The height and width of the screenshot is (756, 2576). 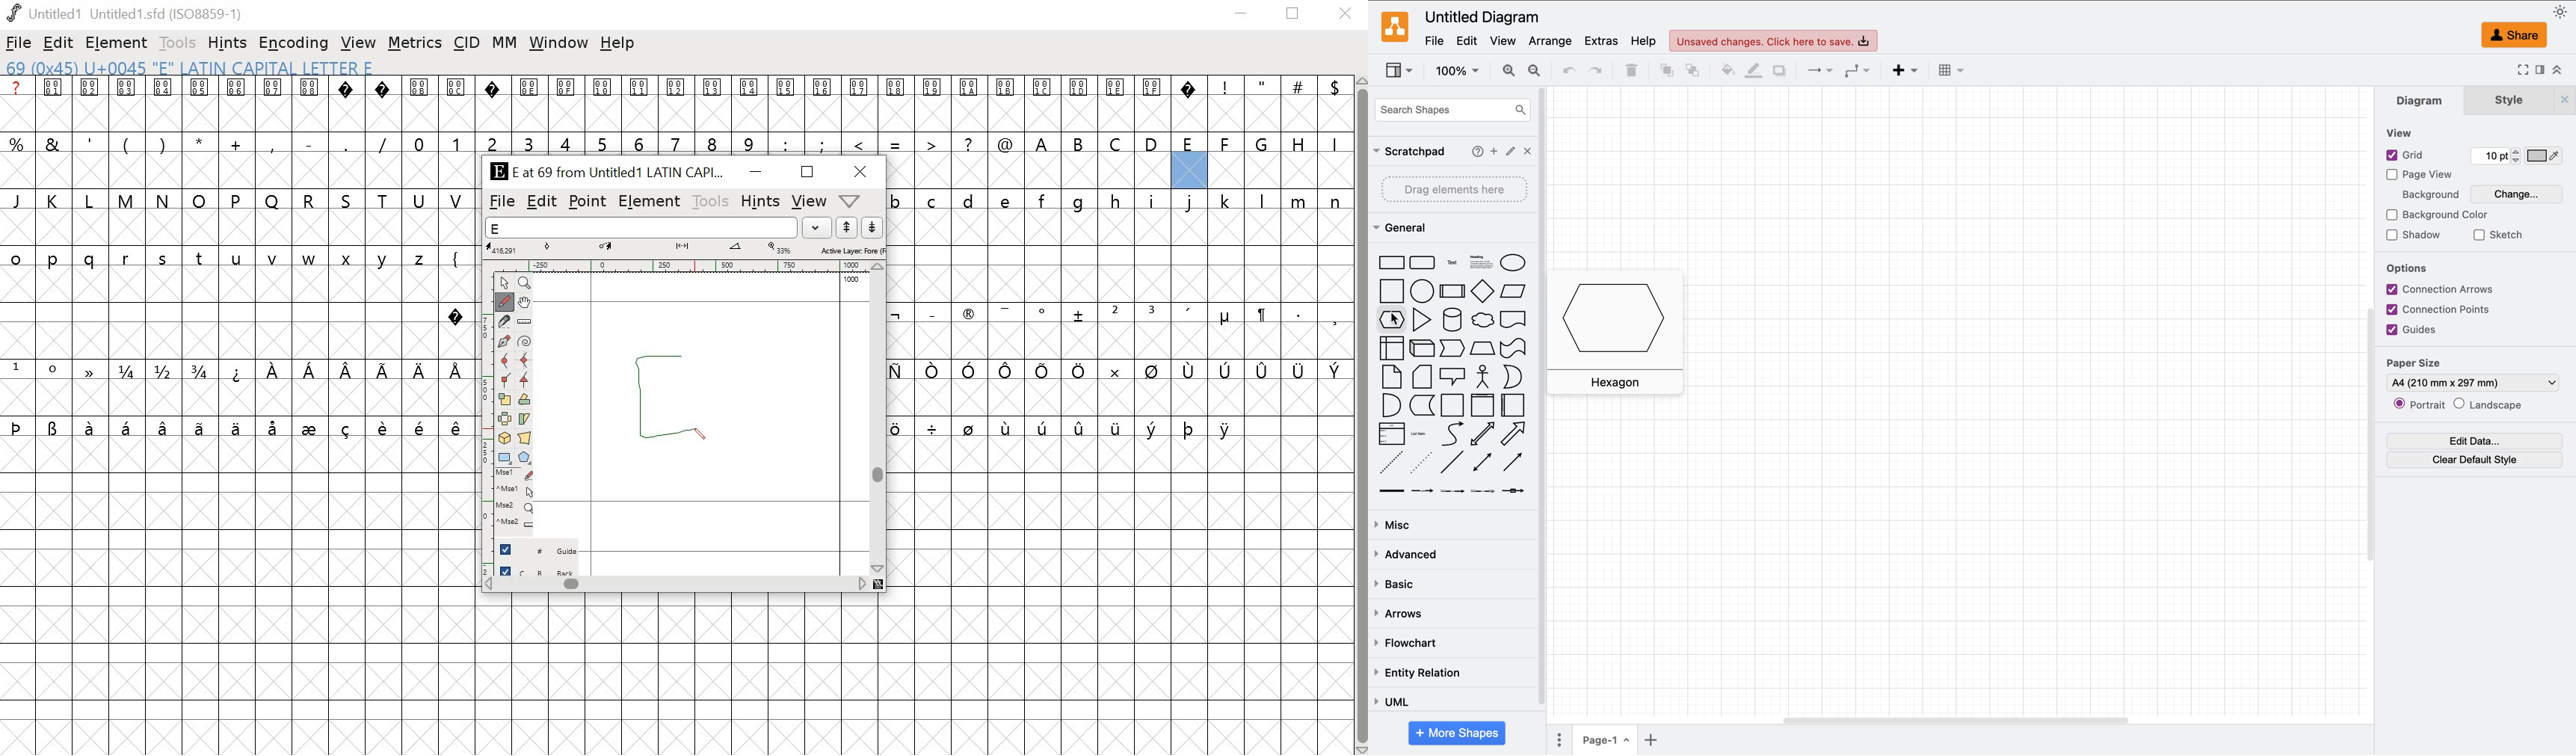 I want to click on file, so click(x=19, y=44).